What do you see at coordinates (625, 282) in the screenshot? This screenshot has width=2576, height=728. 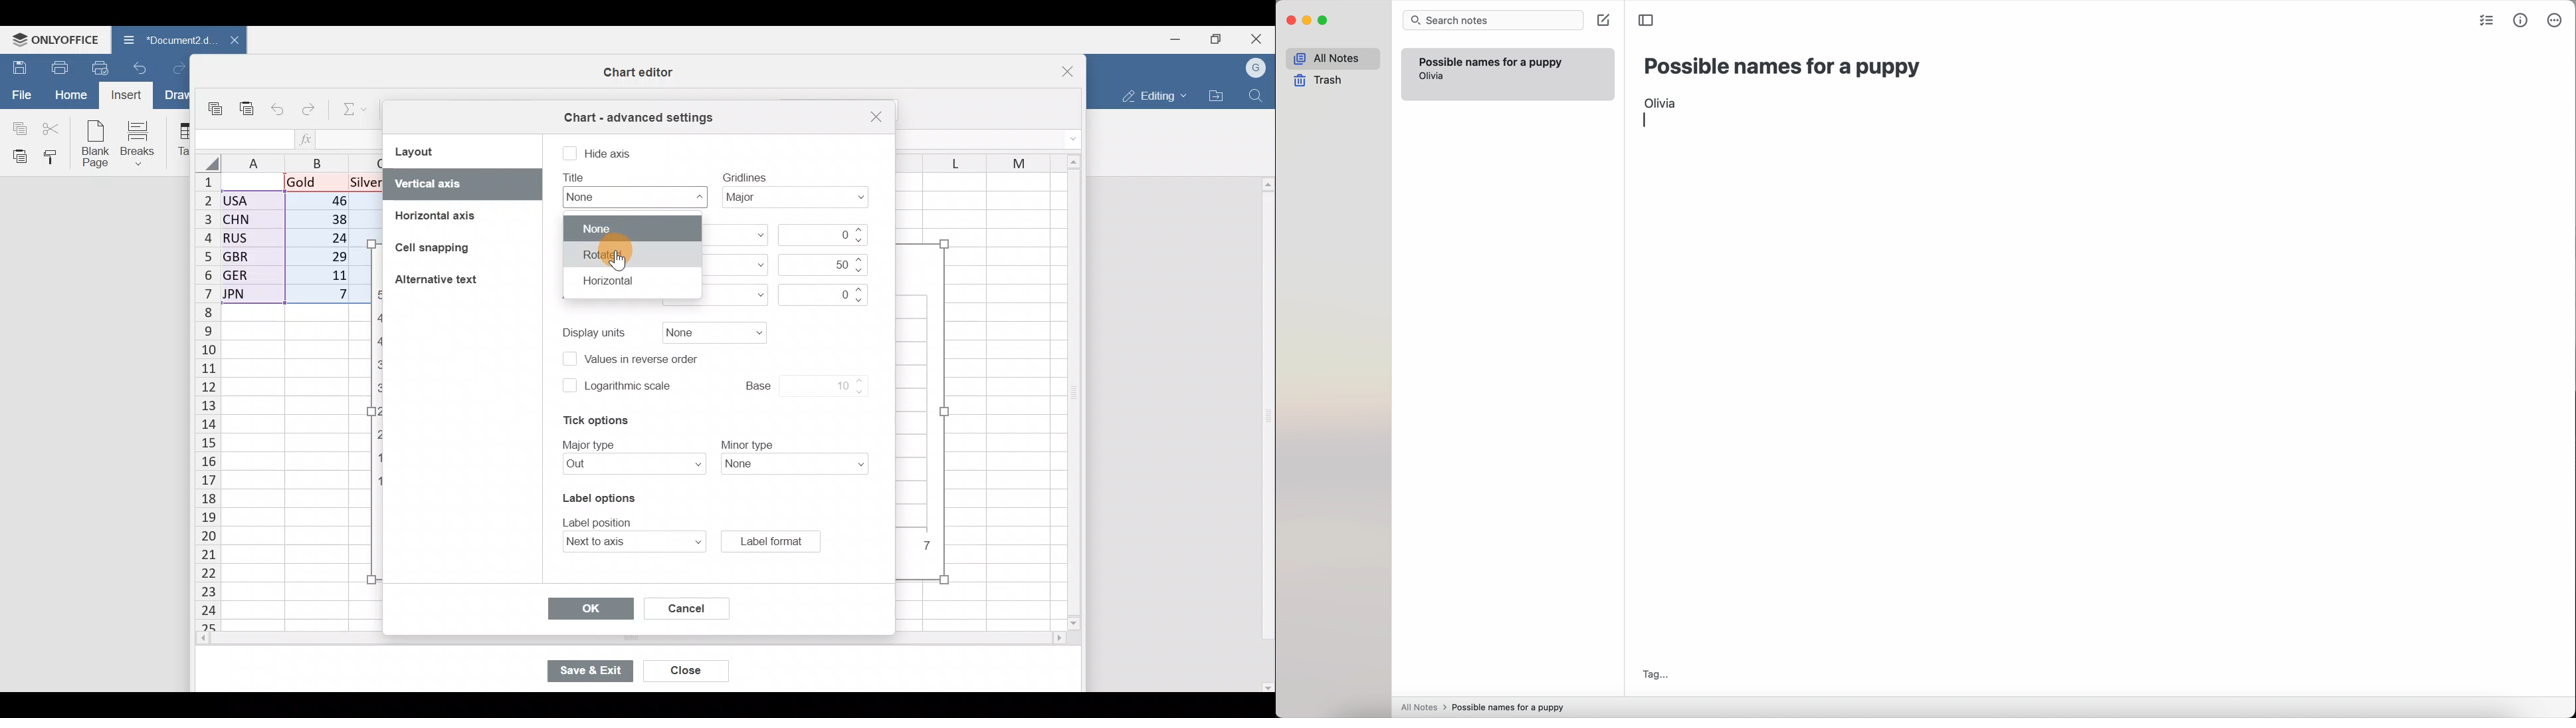 I see `Horizontal` at bounding box center [625, 282].